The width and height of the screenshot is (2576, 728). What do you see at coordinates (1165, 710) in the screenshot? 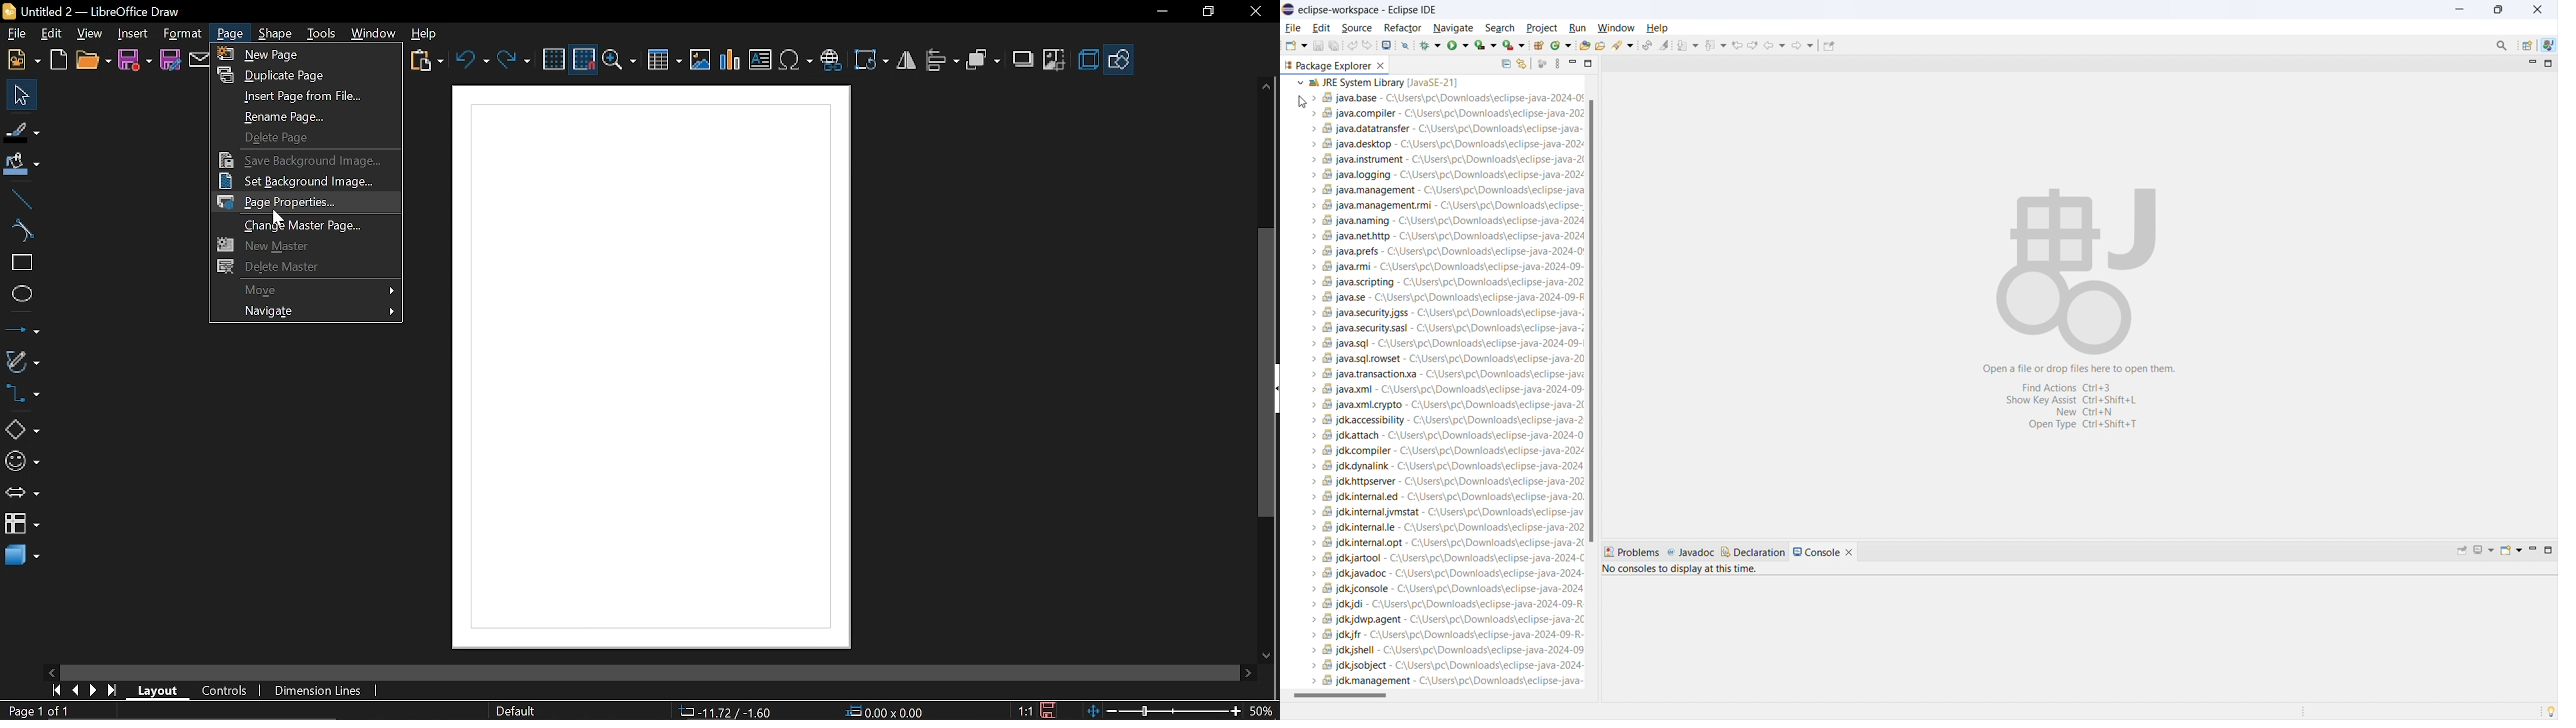
I see `Zoom changes` at bounding box center [1165, 710].